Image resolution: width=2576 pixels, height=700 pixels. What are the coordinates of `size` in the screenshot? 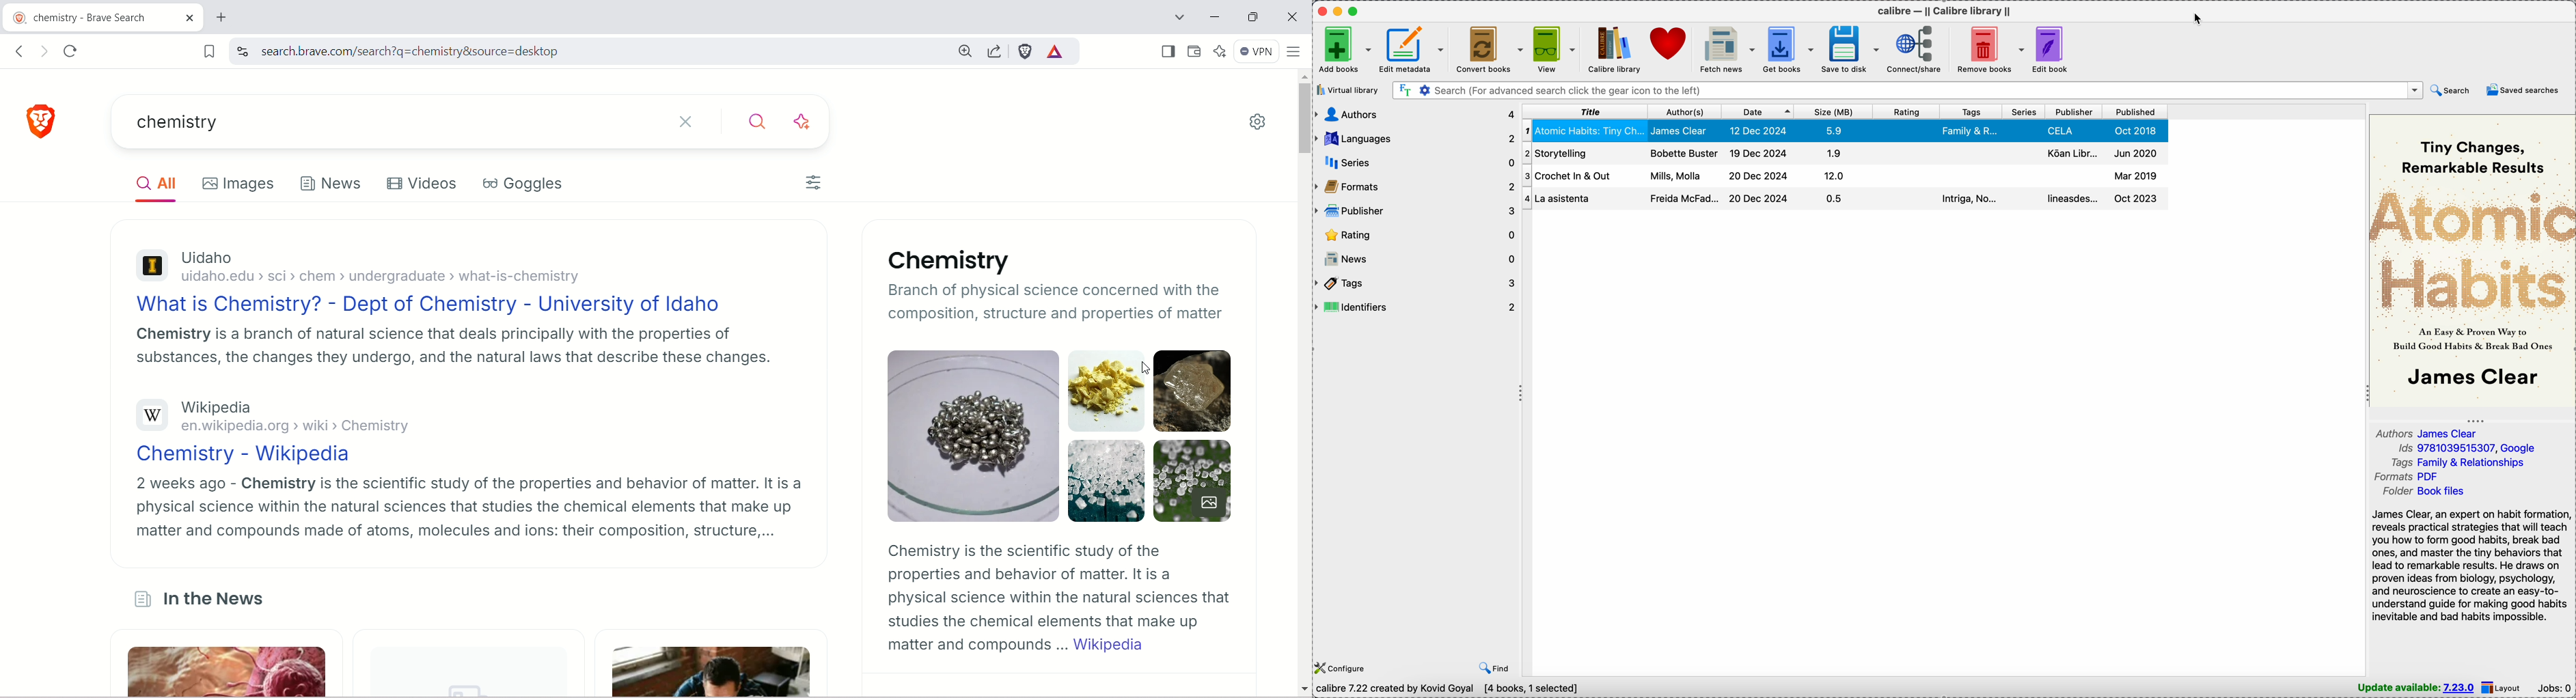 It's located at (1836, 112).